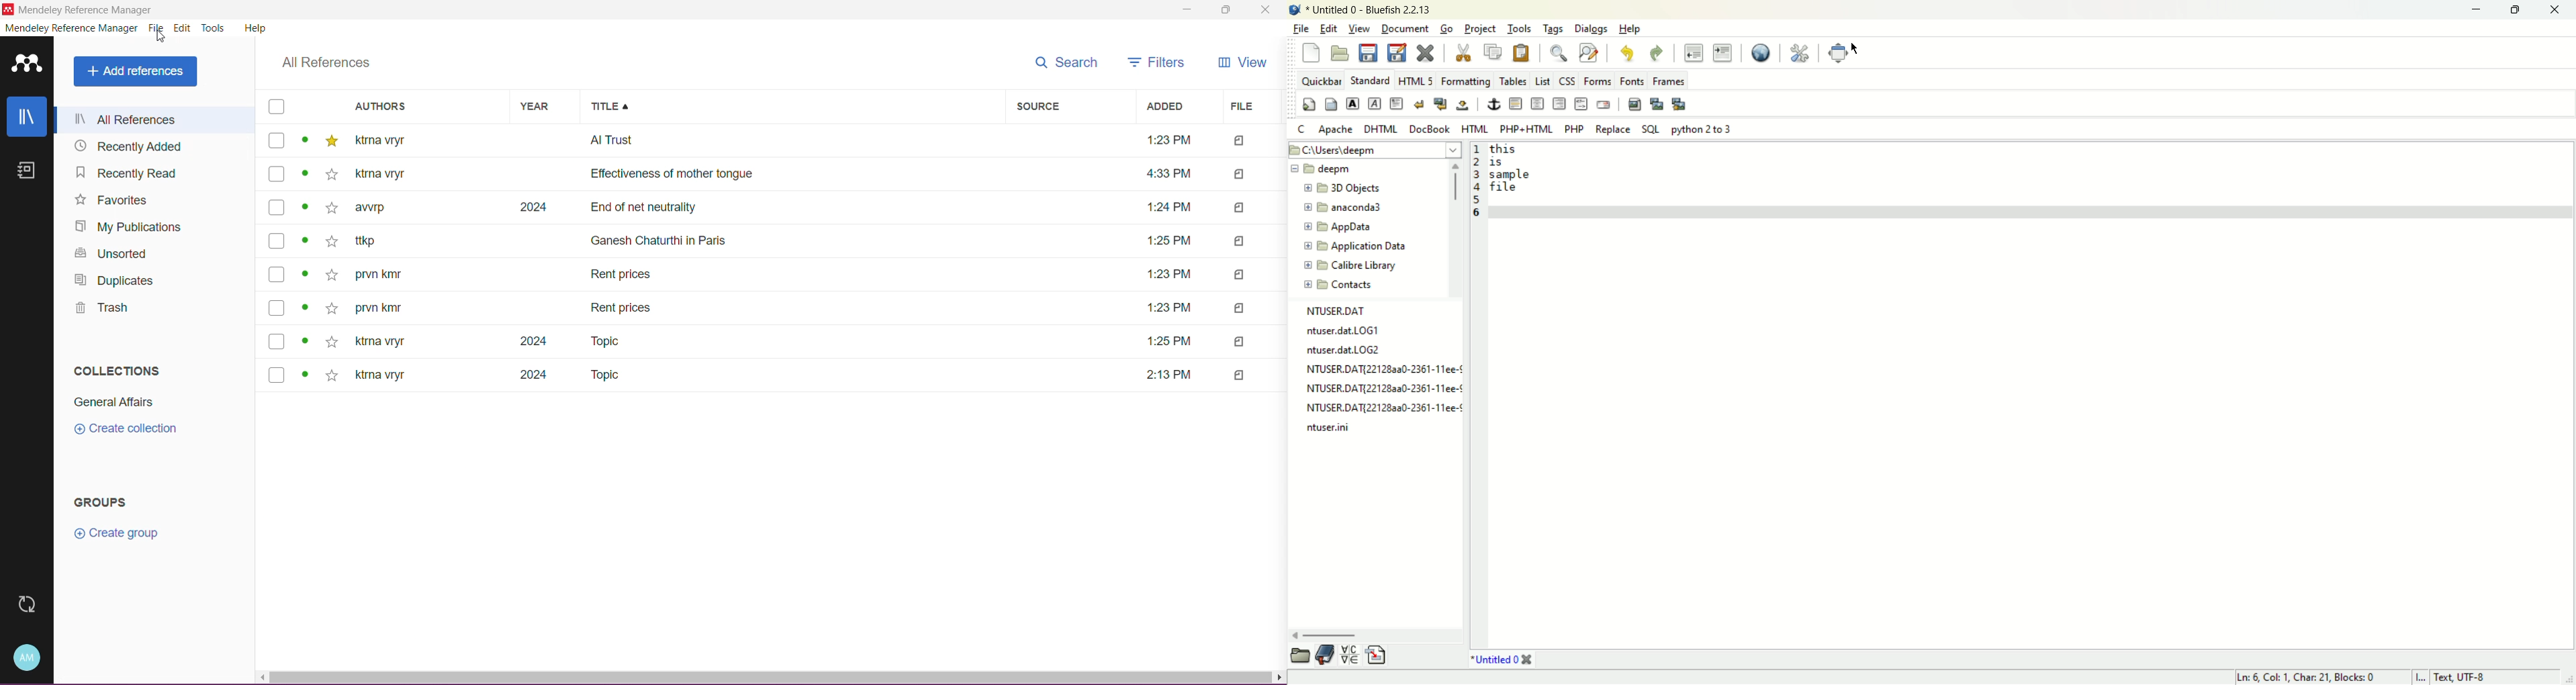  I want to click on Edit, so click(184, 28).